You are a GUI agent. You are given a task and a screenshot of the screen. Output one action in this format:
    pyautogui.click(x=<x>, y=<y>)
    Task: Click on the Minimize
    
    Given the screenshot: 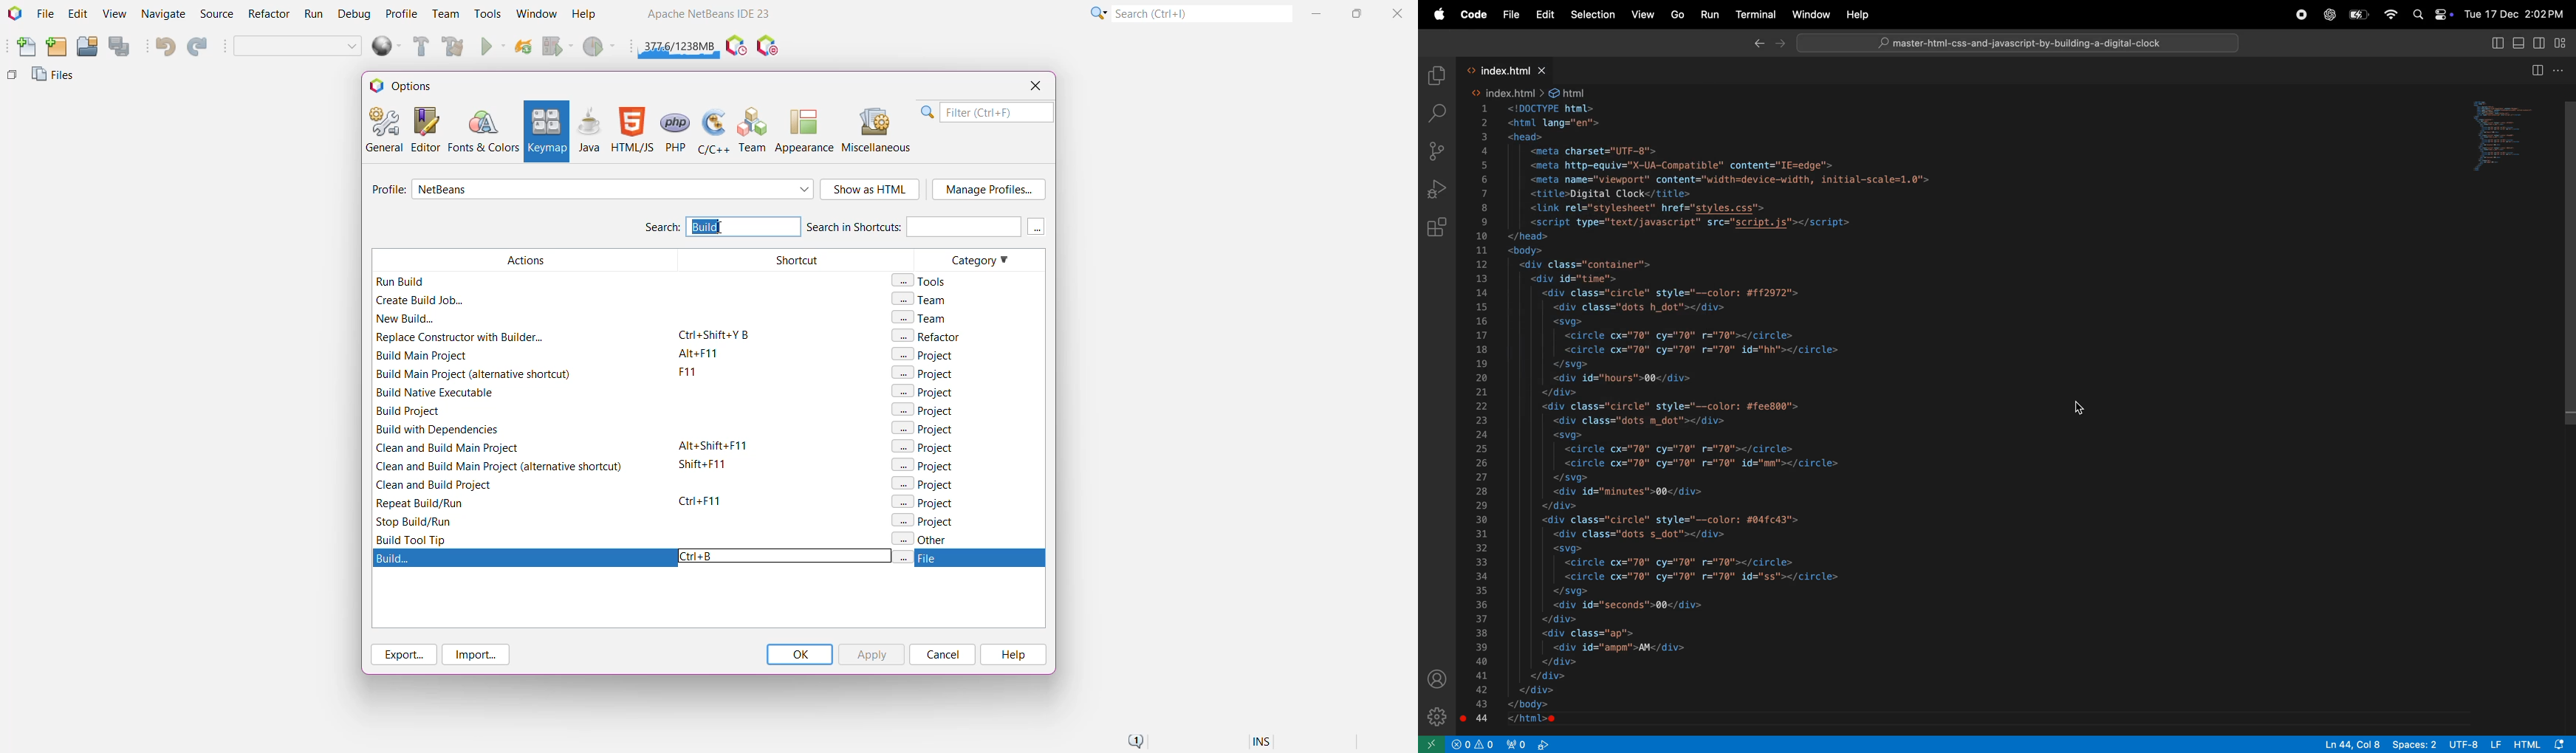 What is the action you would take?
    pyautogui.click(x=1318, y=13)
    